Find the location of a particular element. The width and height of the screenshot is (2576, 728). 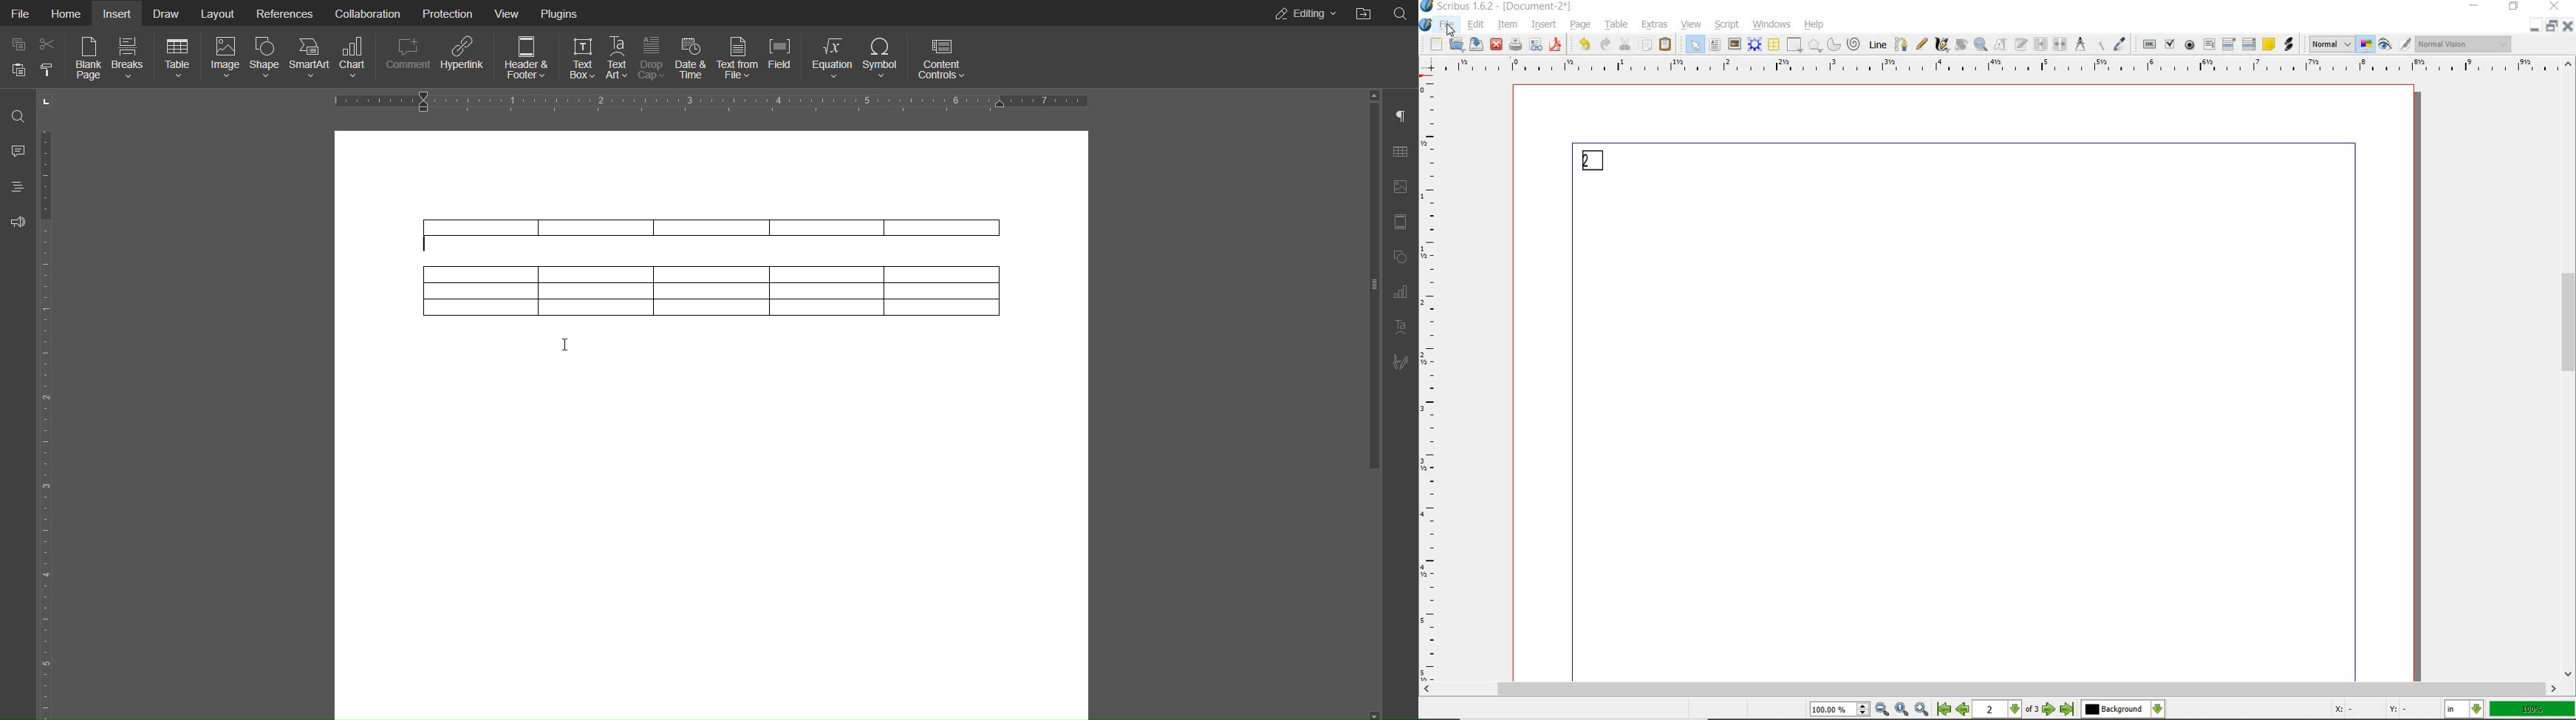

Field is located at coordinates (788, 58).